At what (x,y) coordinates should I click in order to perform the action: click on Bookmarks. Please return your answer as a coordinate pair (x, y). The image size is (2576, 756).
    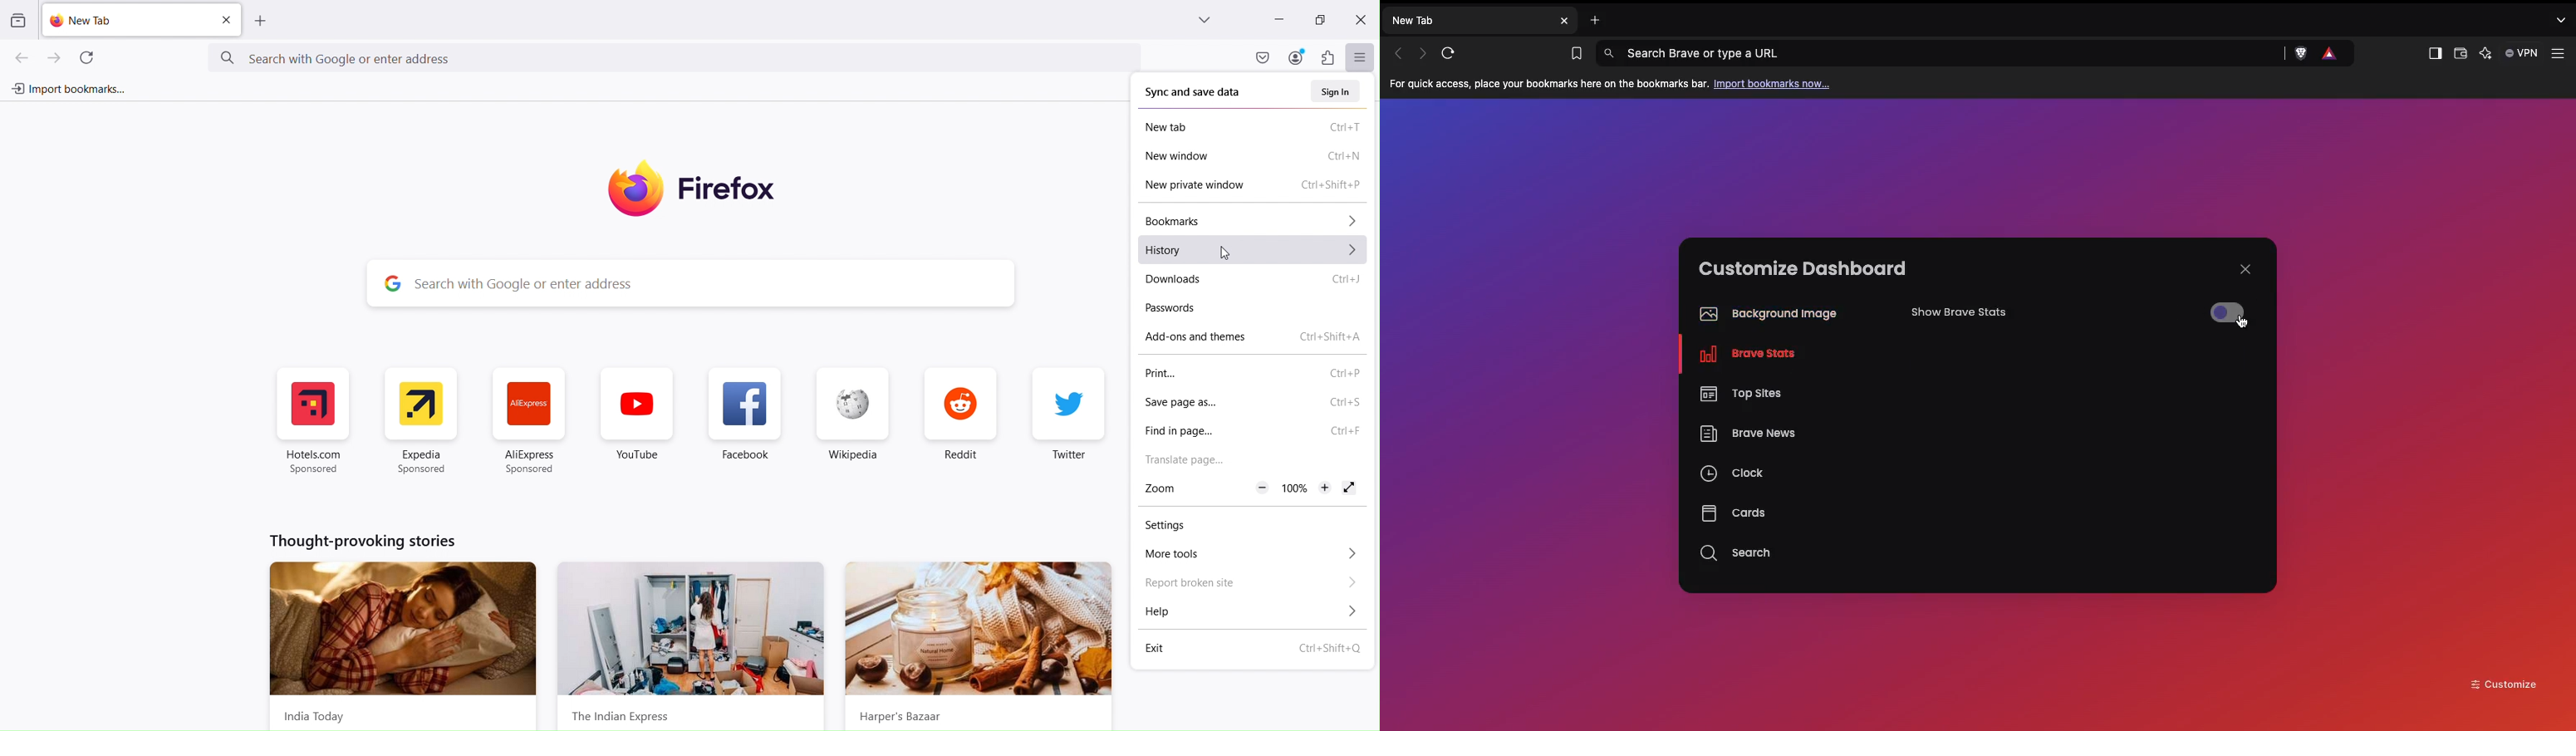
    Looking at the image, I should click on (1258, 221).